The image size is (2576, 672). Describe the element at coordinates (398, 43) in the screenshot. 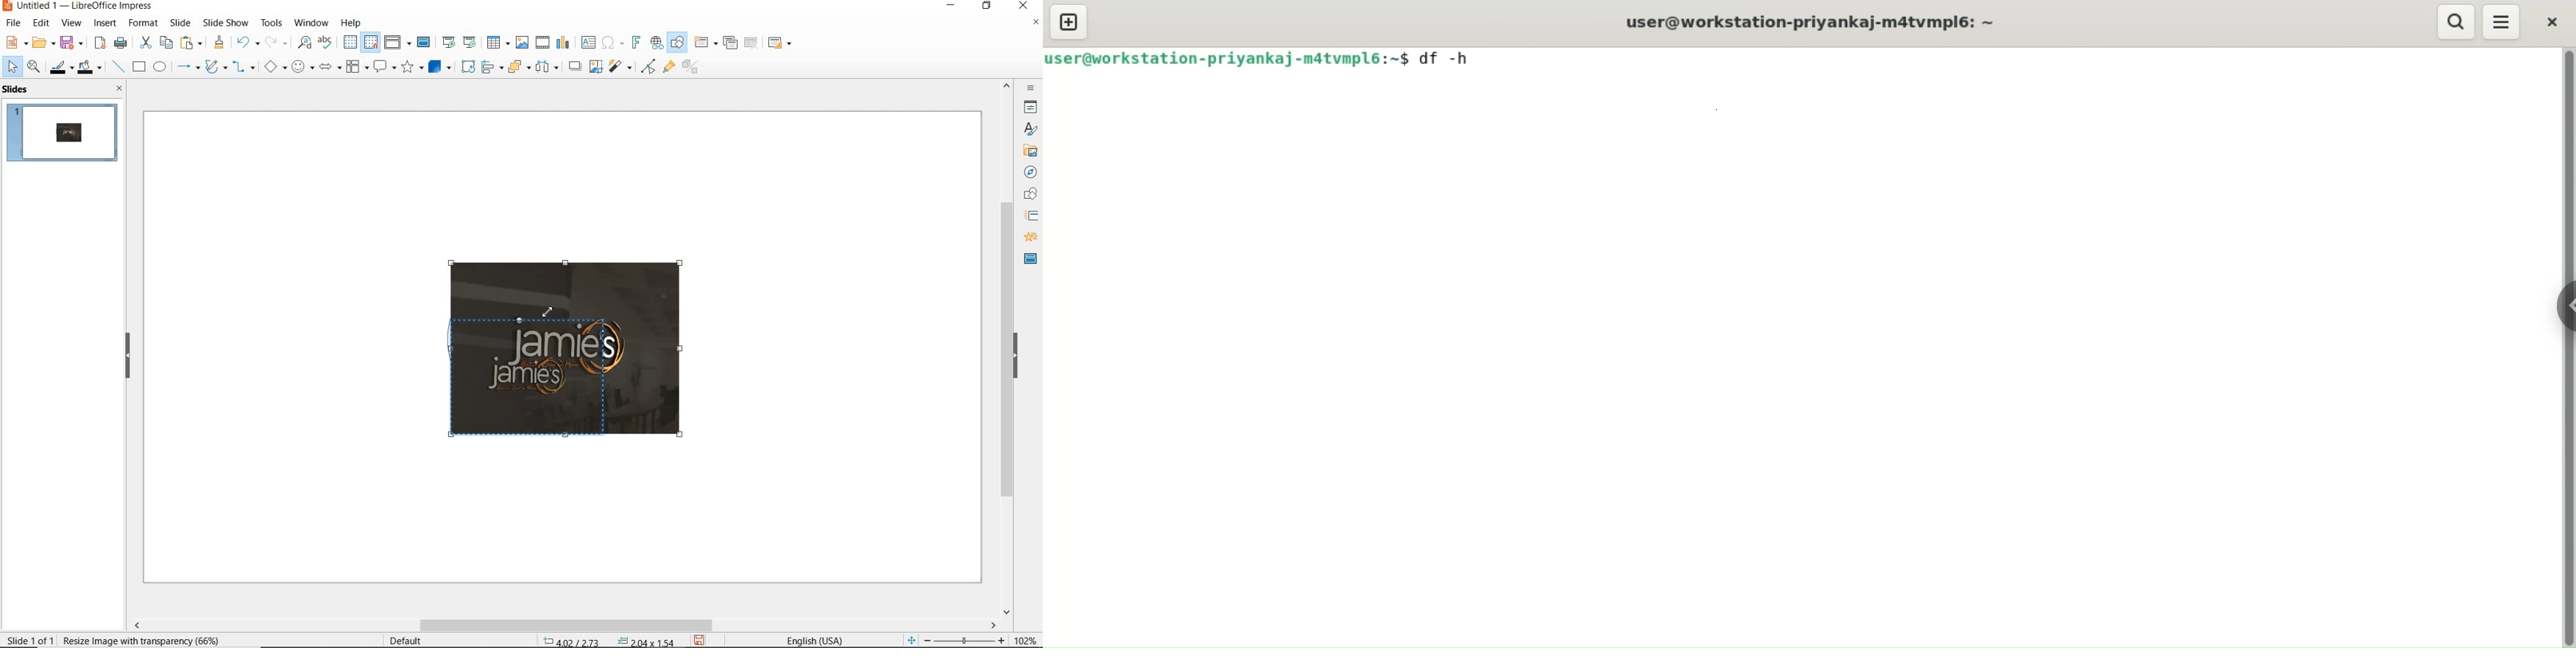

I see `display views` at that location.